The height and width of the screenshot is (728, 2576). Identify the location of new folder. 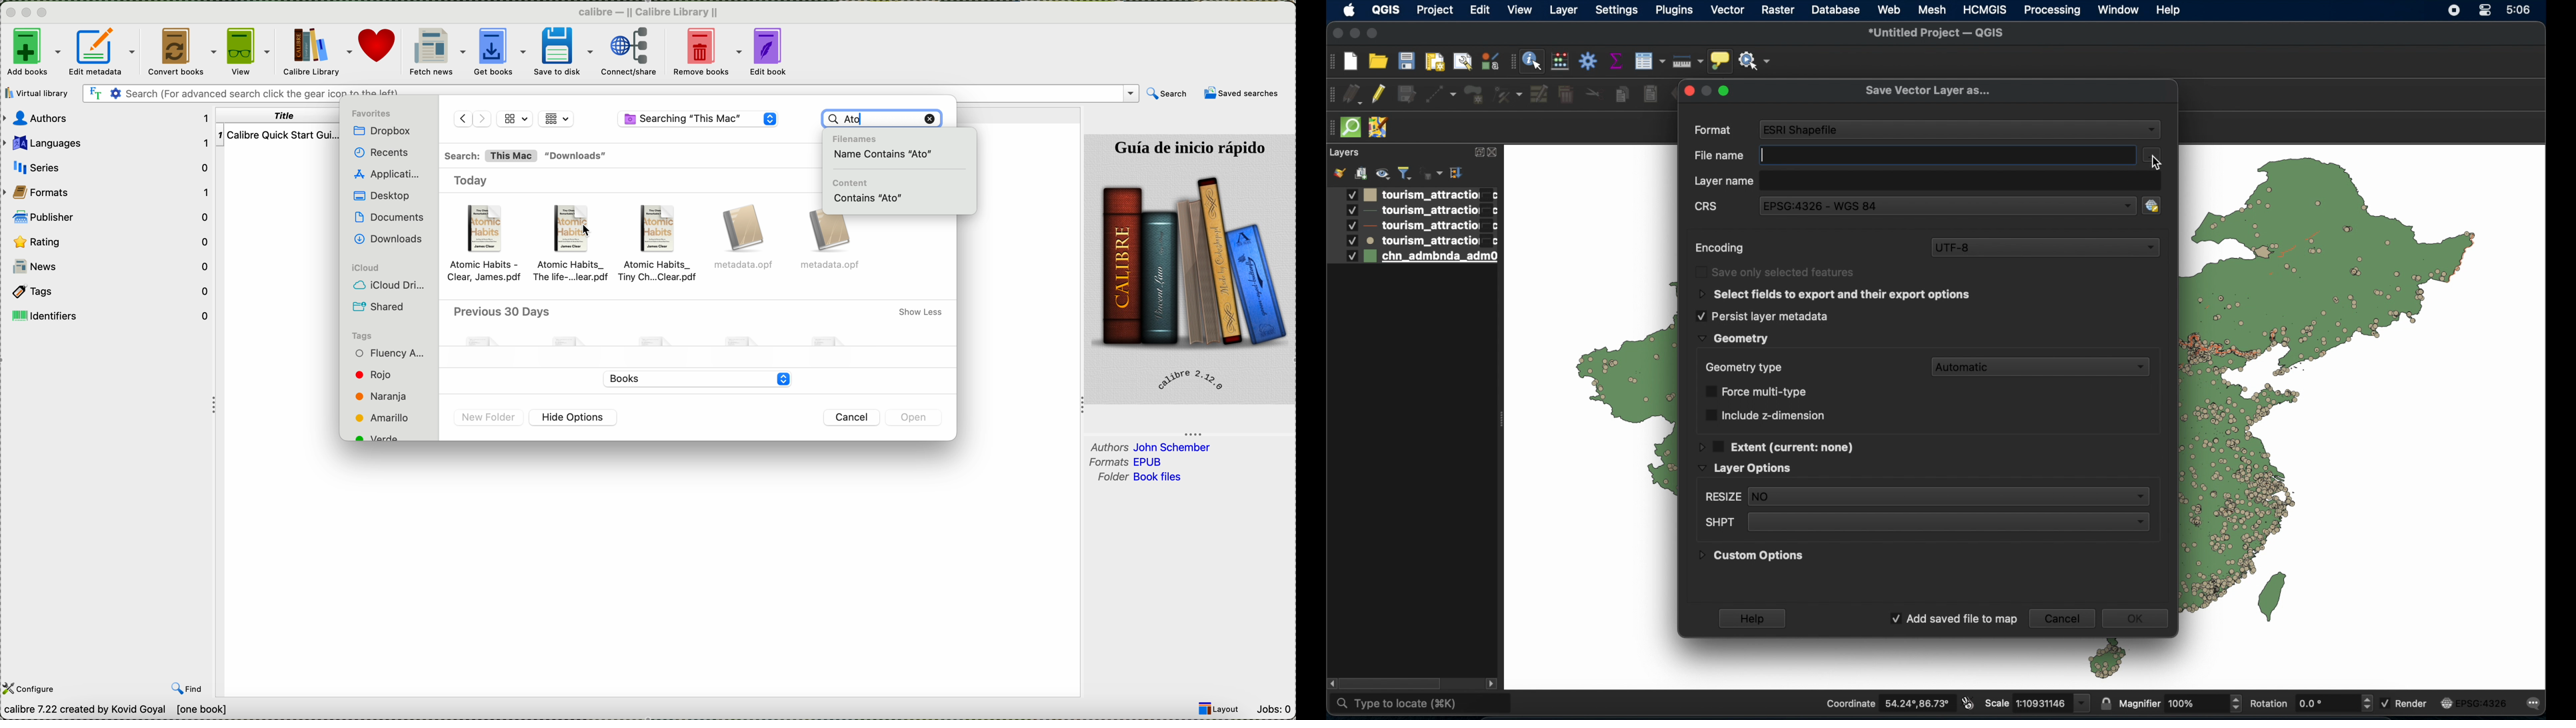
(489, 419).